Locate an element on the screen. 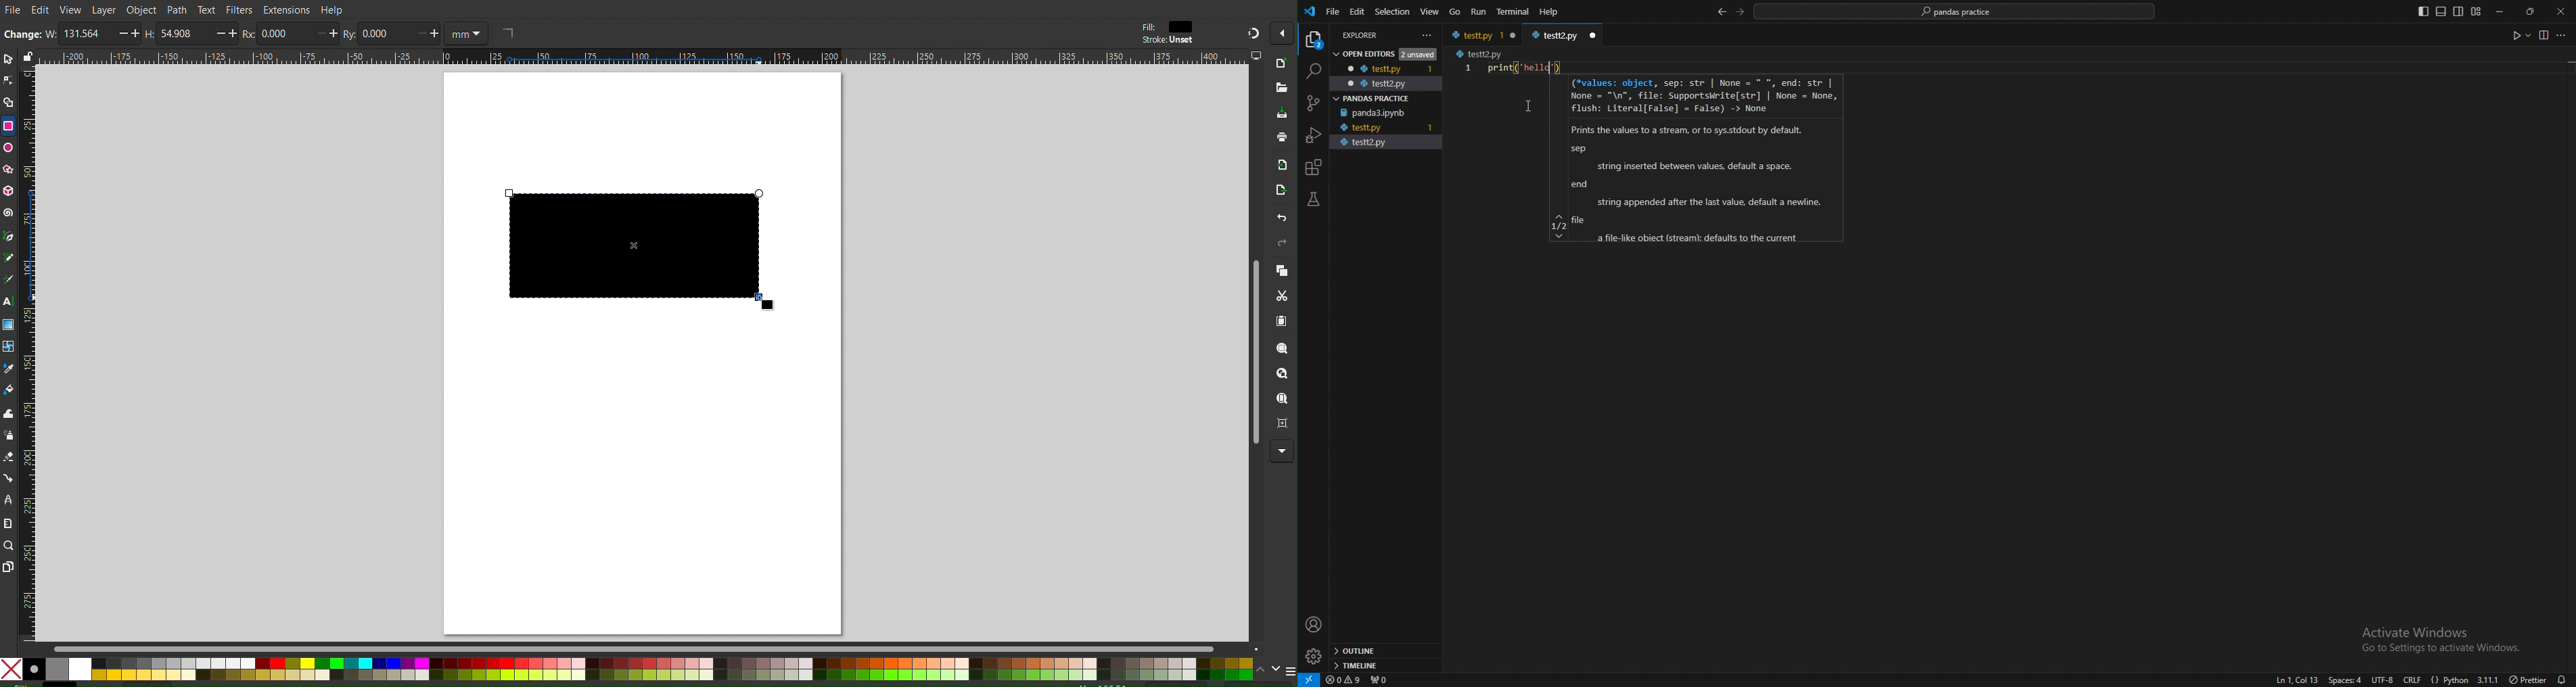 The height and width of the screenshot is (700, 2576). testt.py is located at coordinates (1473, 35).